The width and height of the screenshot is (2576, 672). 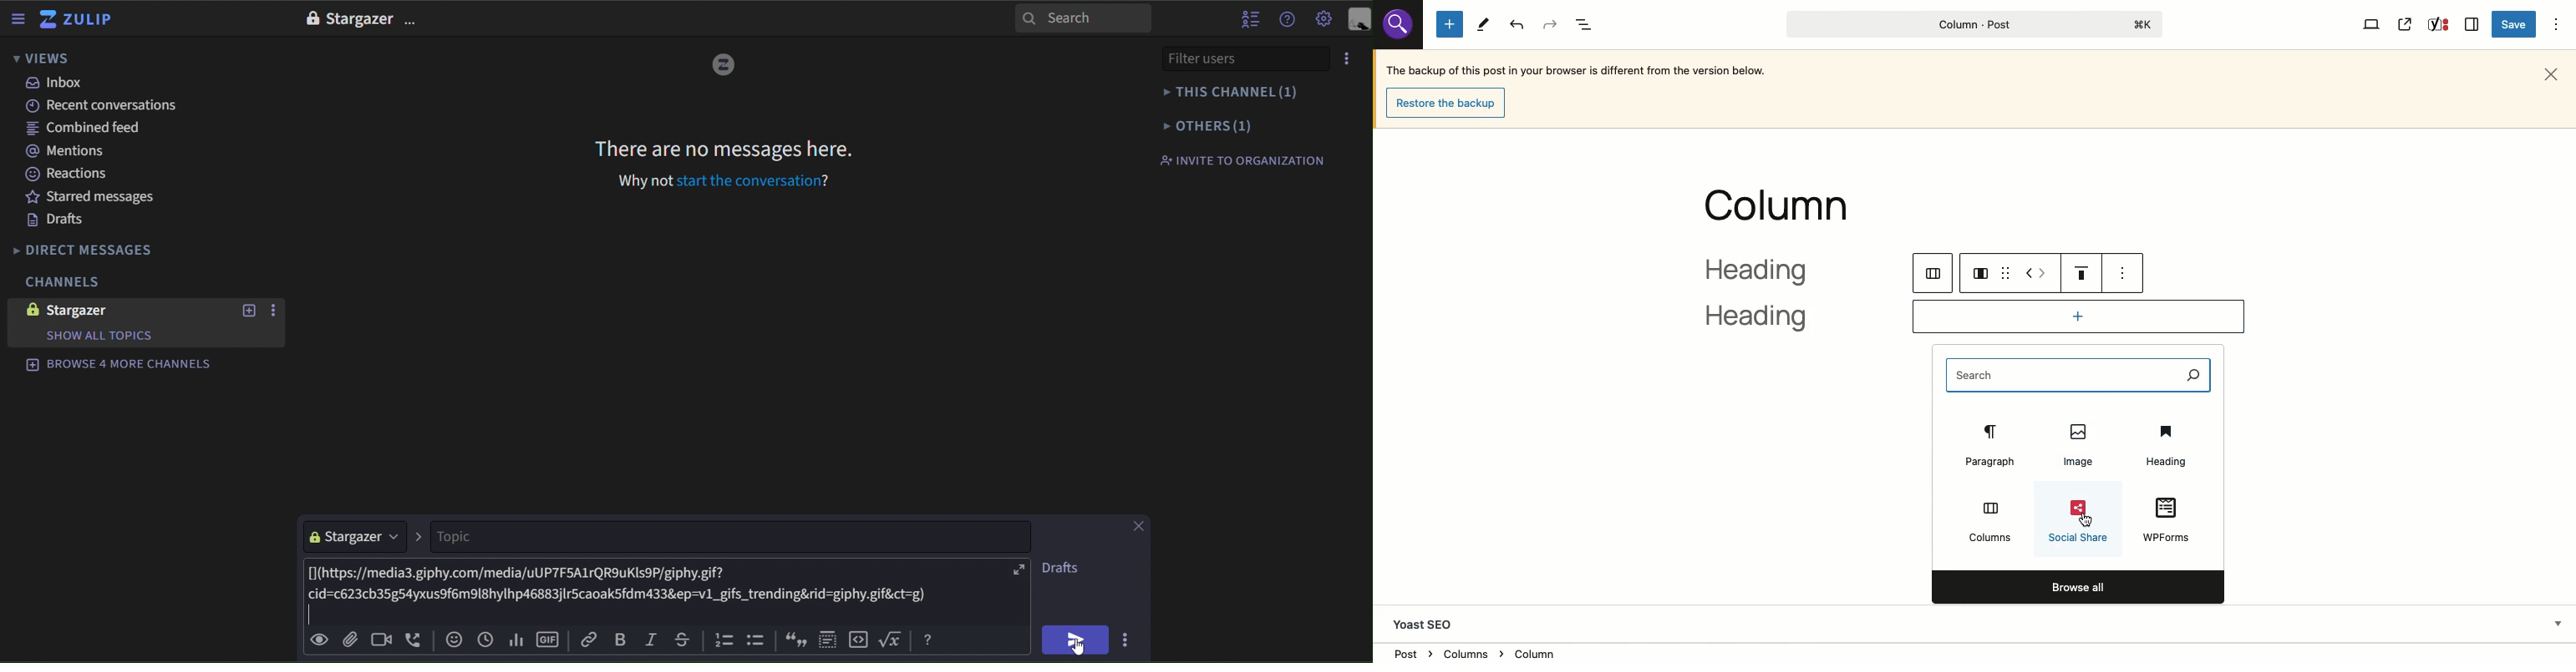 What do you see at coordinates (655, 591) in the screenshot?
I see `[](https://media3.giphy.com/media/uUP7F5A1rQRIuKIs9P/giphy.gif?cid=c623cb35g54yxus9fém9I8hylhp46883jlr5caoak5fdm433&ep=vl_gifs_trending&rid=giphy.gif&ct=g)` at bounding box center [655, 591].